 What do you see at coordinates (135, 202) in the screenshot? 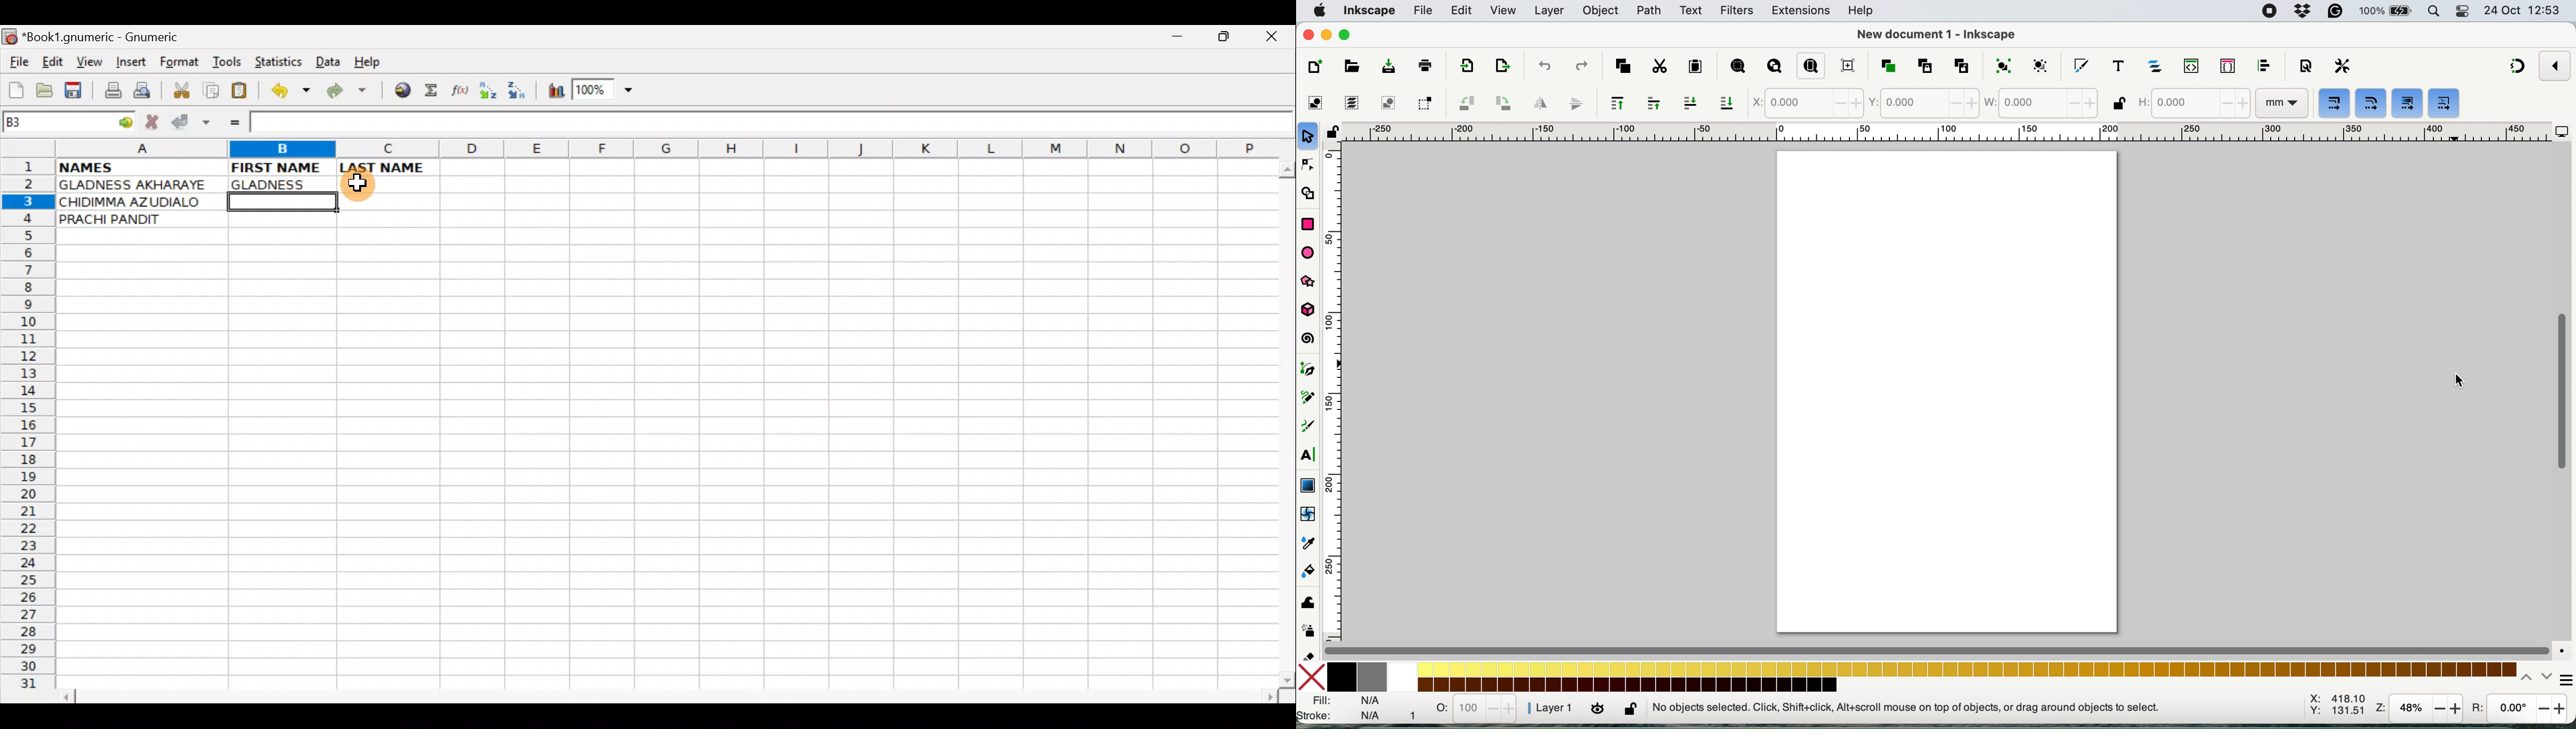
I see `CHIDIMMA AZUDIALO` at bounding box center [135, 202].